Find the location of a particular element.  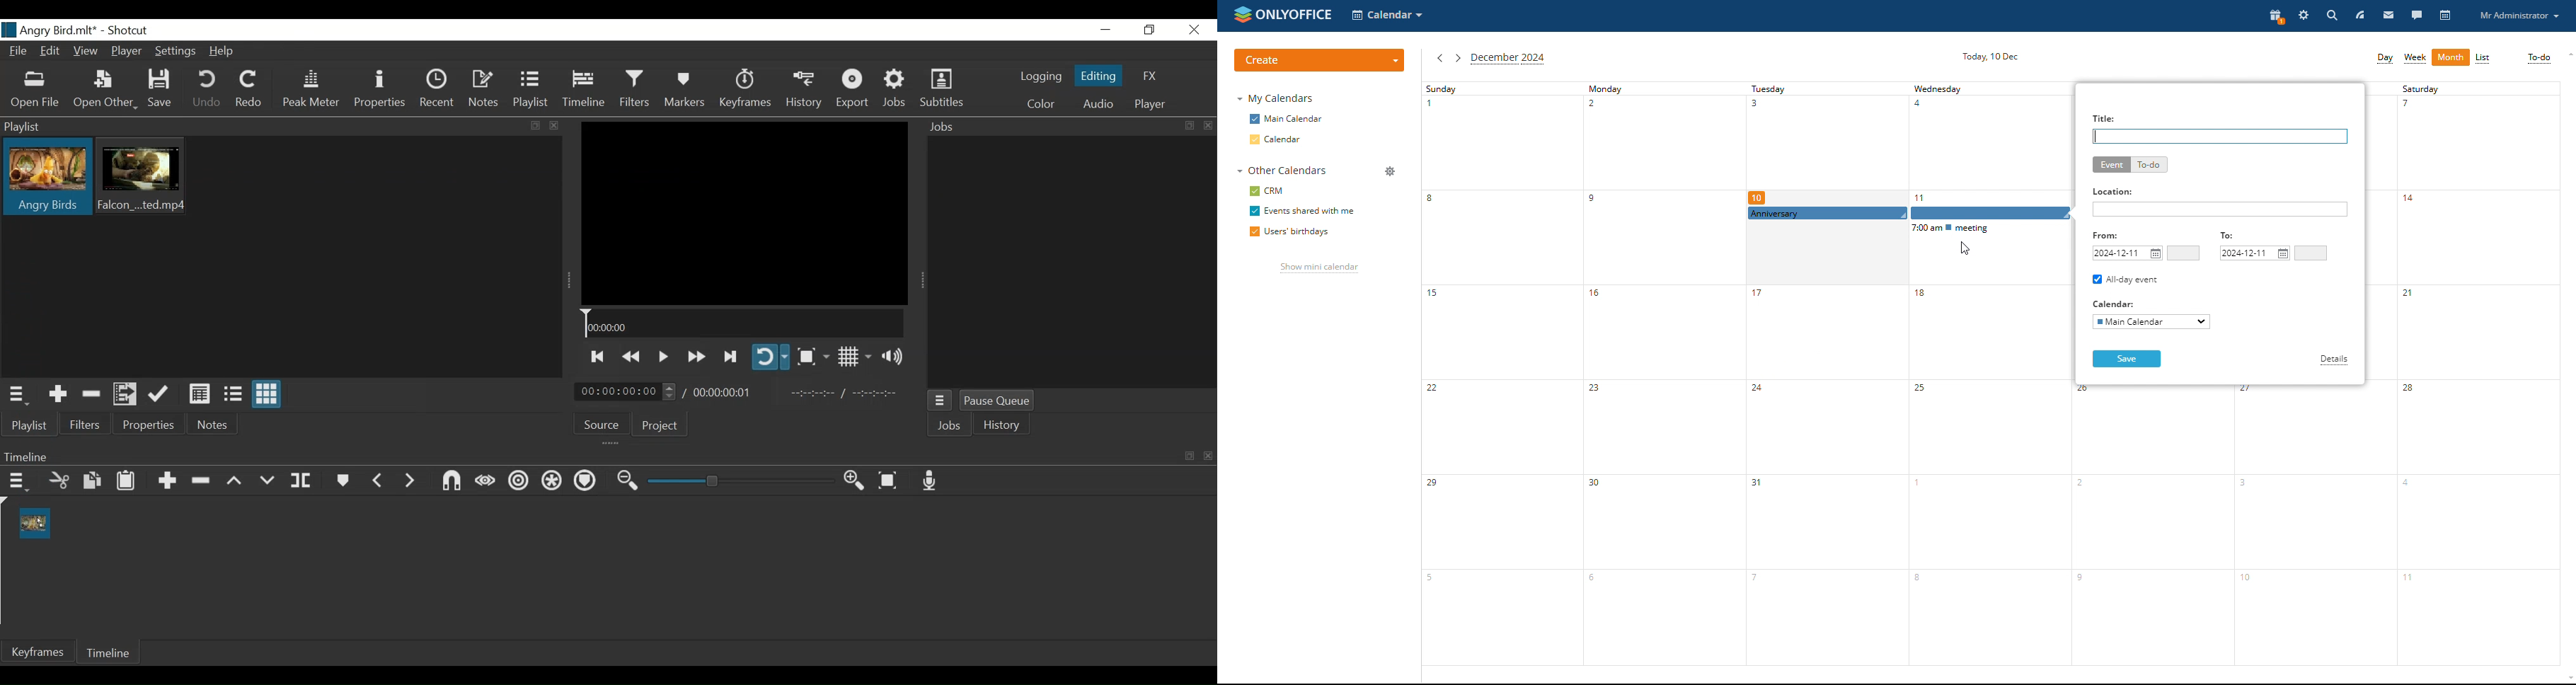

feed is located at coordinates (2359, 16).